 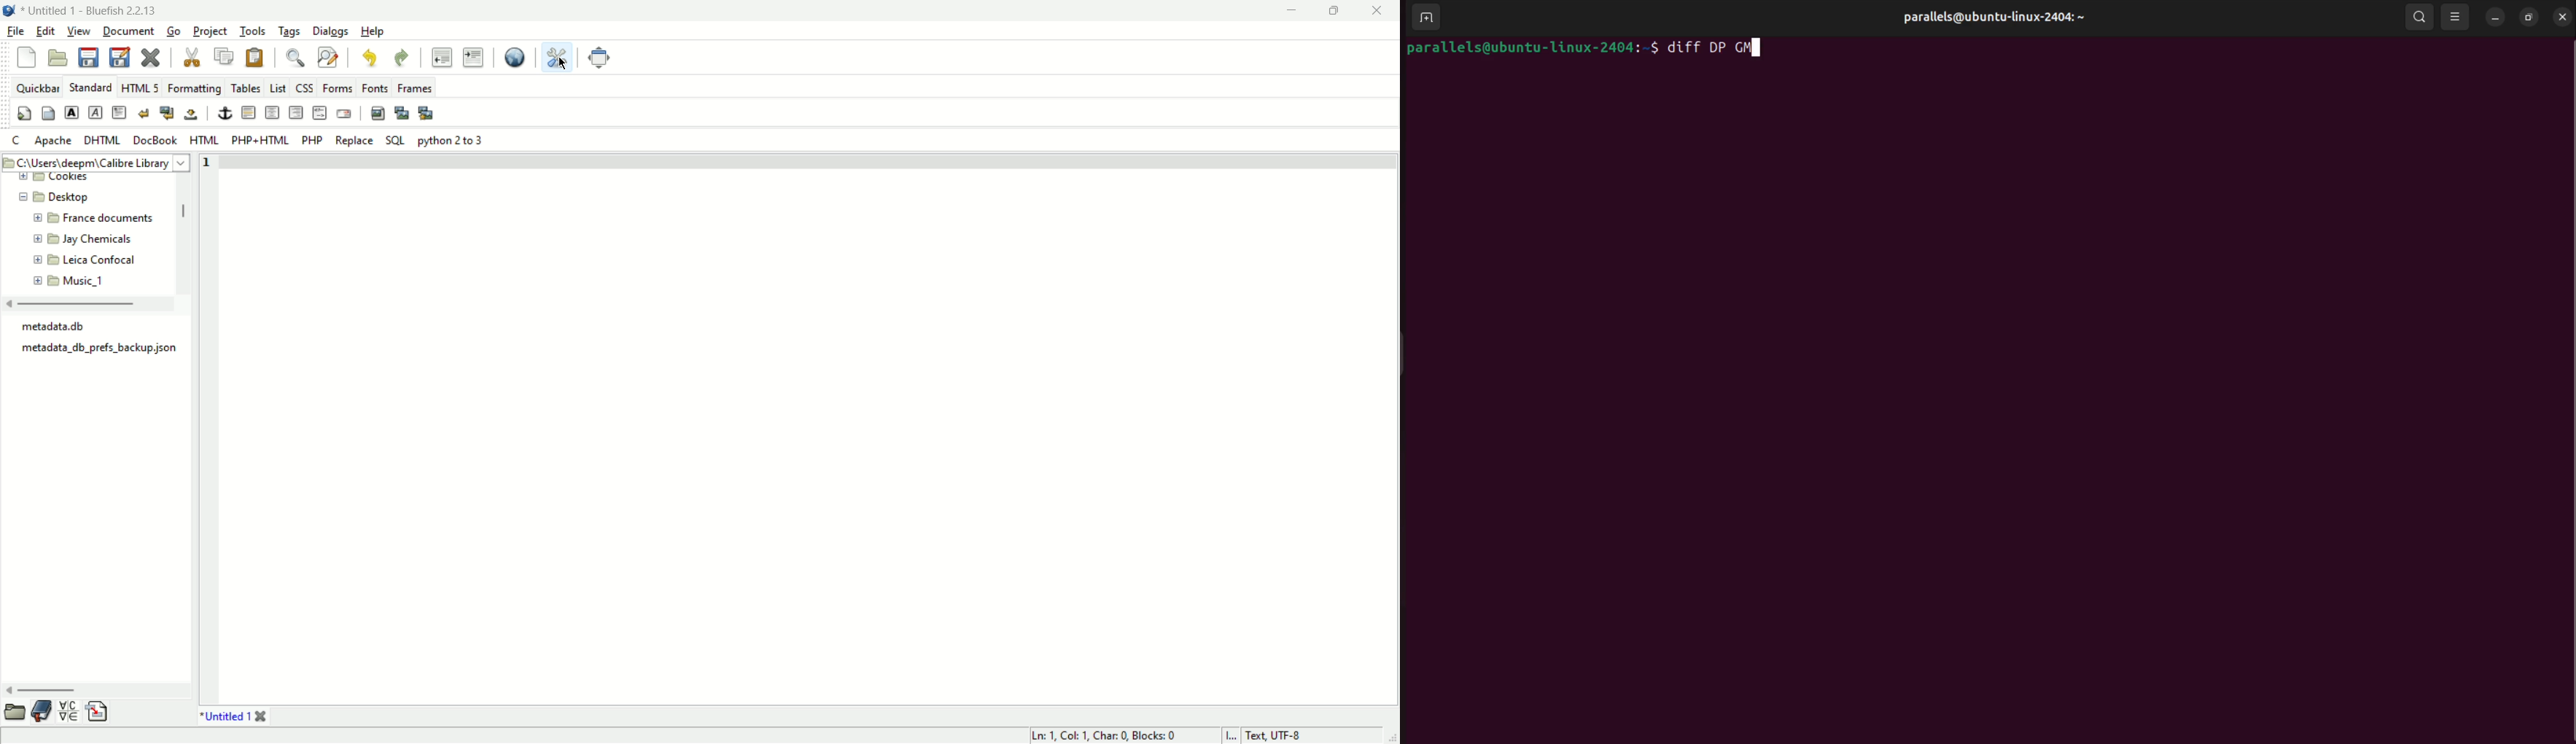 I want to click on minimize, so click(x=1294, y=12).